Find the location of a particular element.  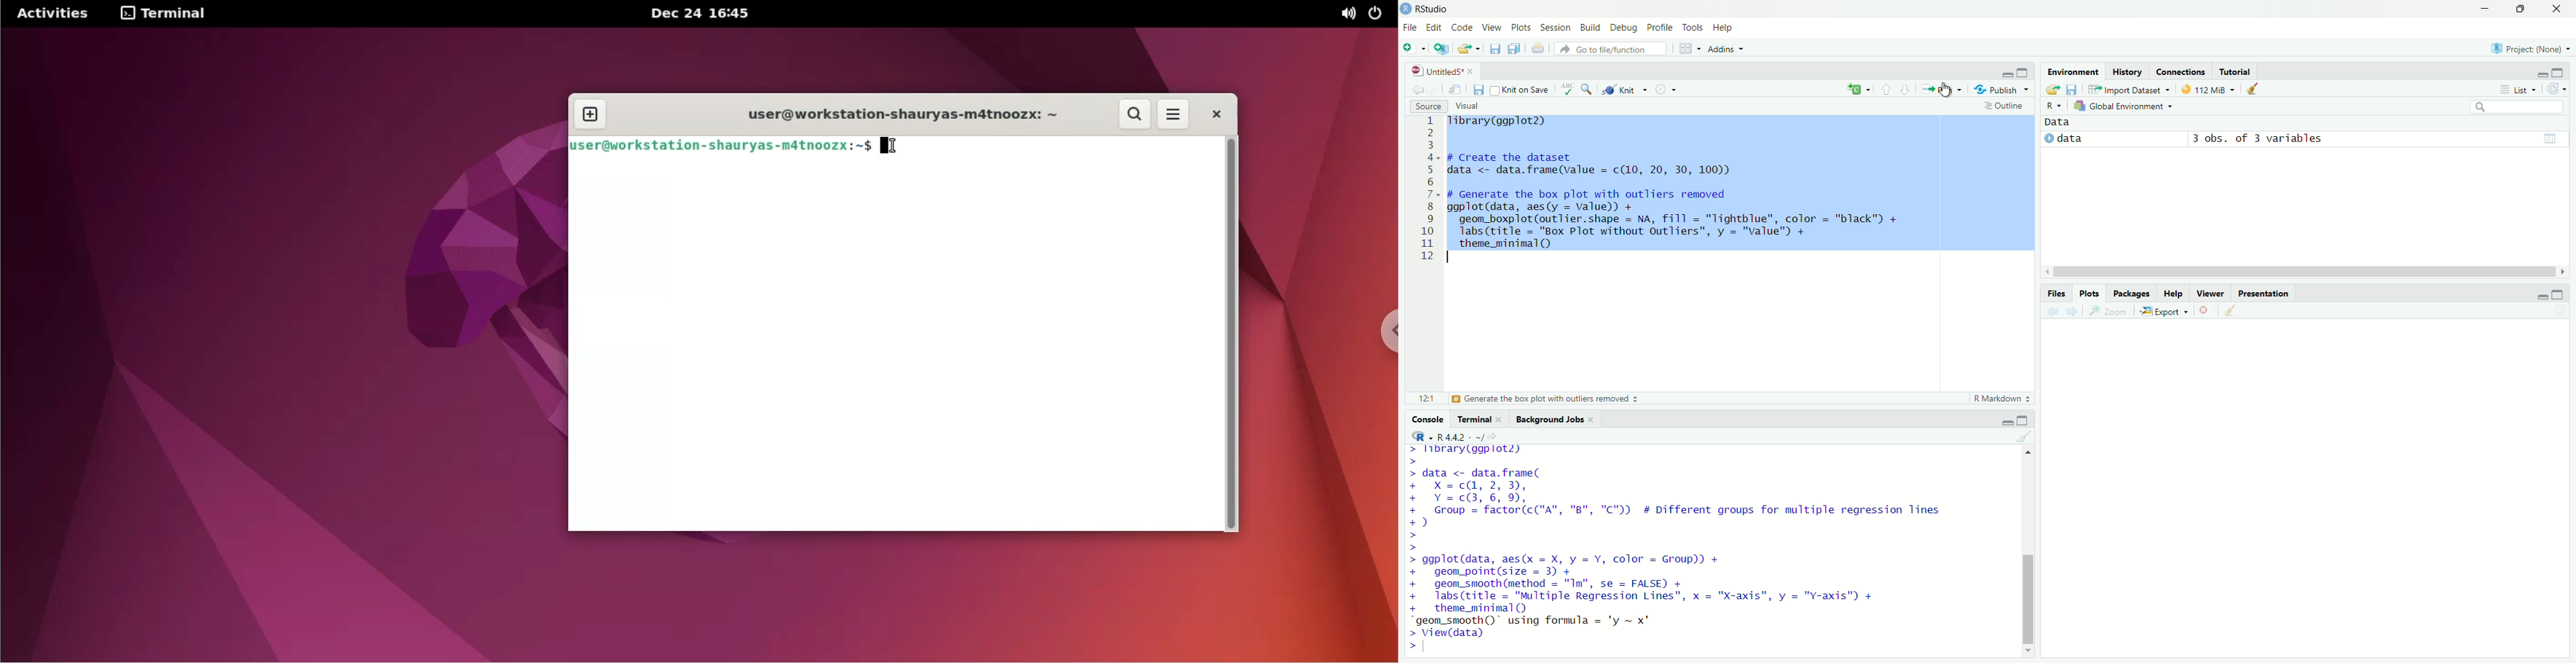

settings is located at coordinates (1659, 90).